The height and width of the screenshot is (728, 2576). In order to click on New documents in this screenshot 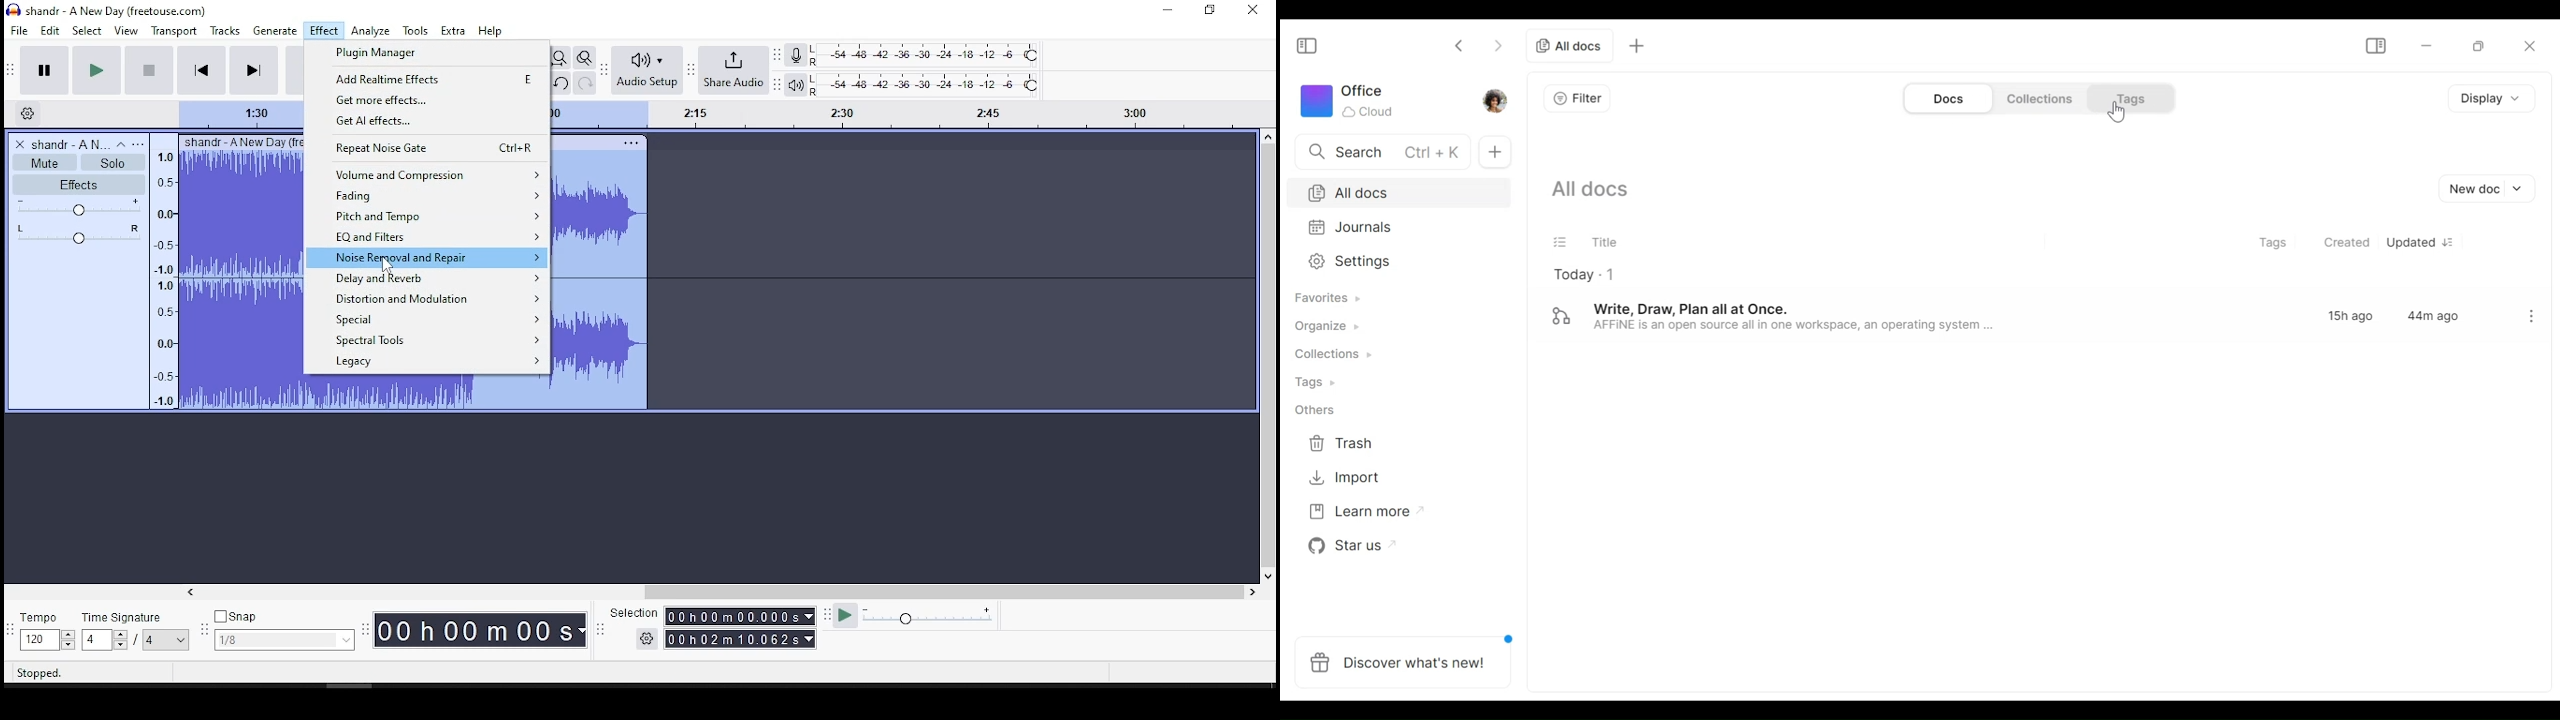, I will do `click(1494, 148)`.